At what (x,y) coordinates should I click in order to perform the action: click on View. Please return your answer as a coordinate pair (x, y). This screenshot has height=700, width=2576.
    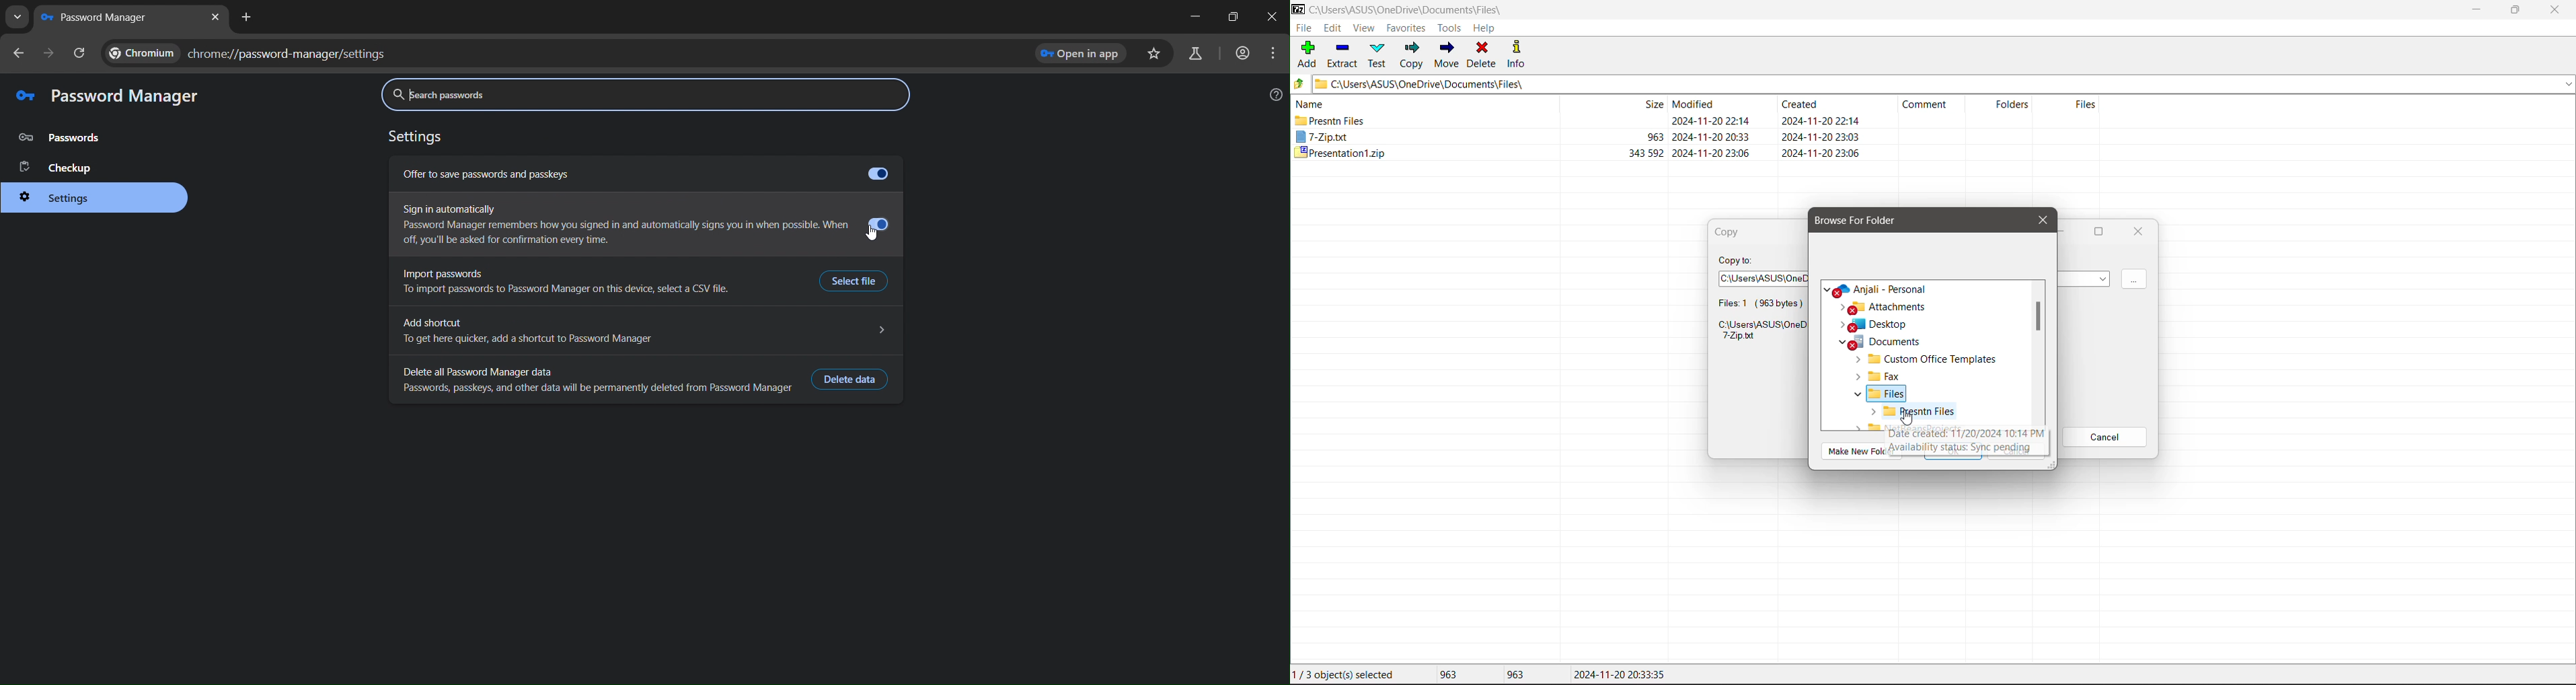
    Looking at the image, I should click on (1364, 29).